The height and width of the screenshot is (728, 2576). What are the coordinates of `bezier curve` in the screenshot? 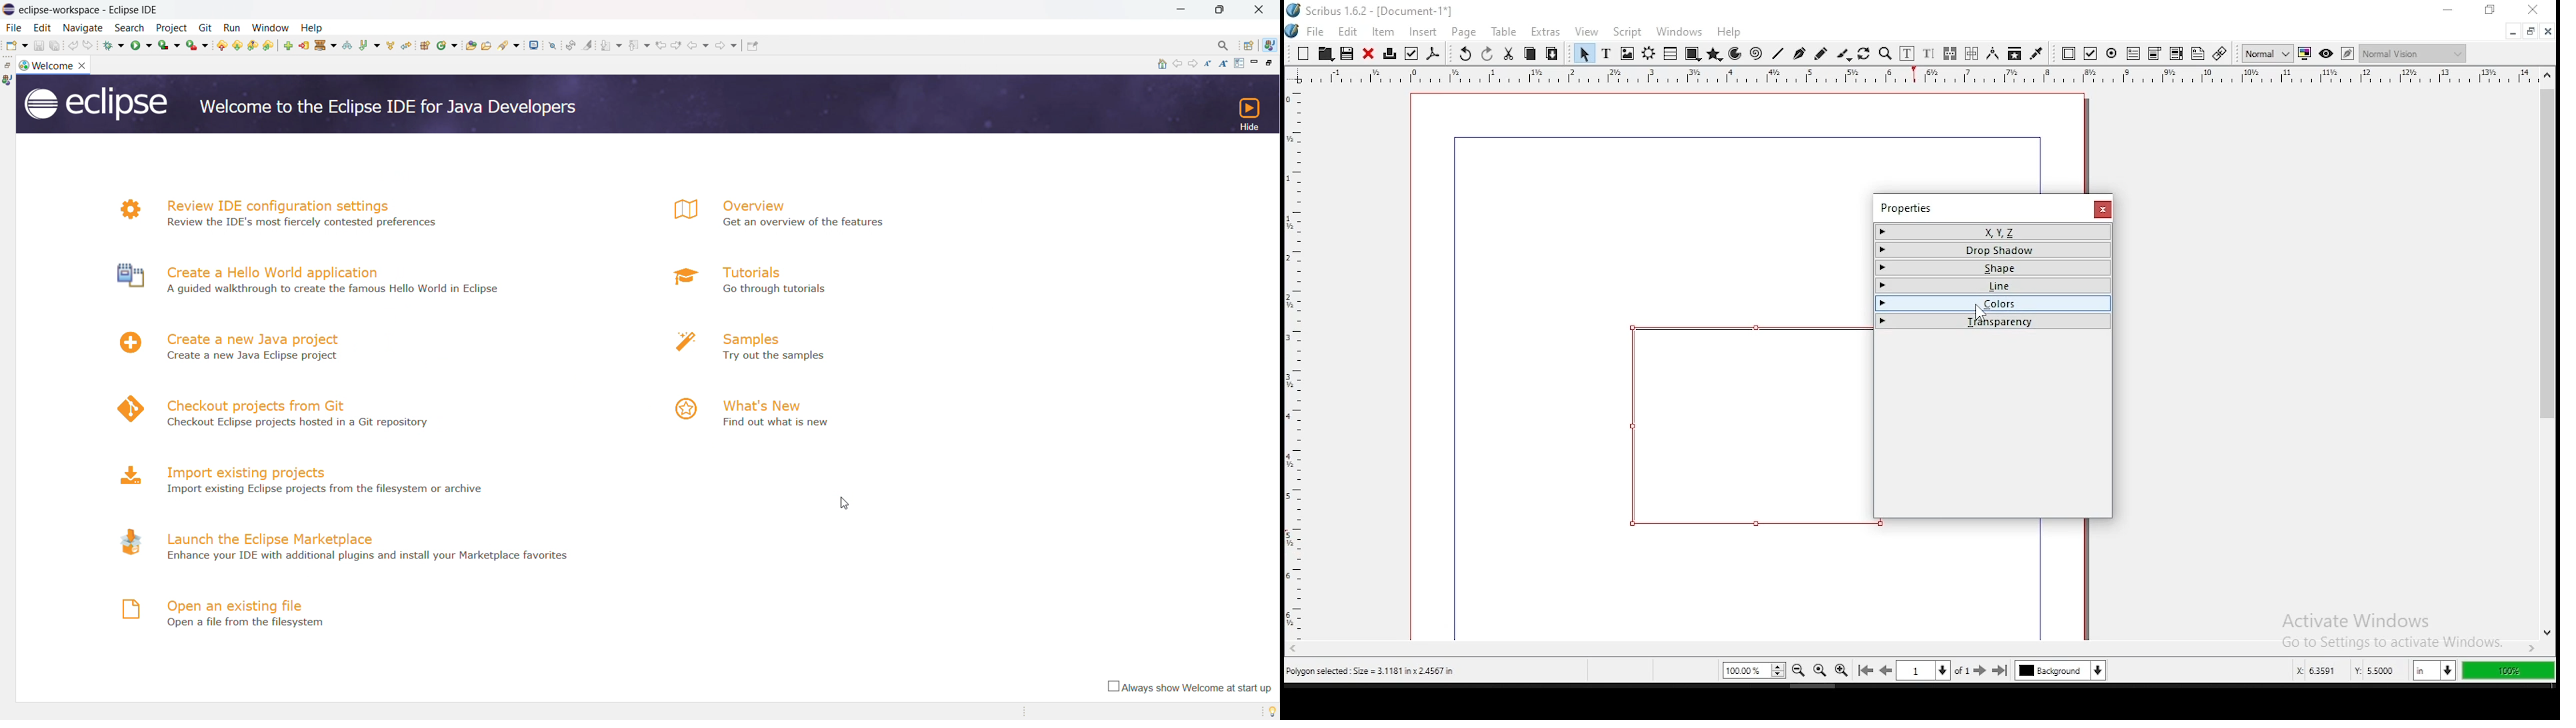 It's located at (1799, 54).